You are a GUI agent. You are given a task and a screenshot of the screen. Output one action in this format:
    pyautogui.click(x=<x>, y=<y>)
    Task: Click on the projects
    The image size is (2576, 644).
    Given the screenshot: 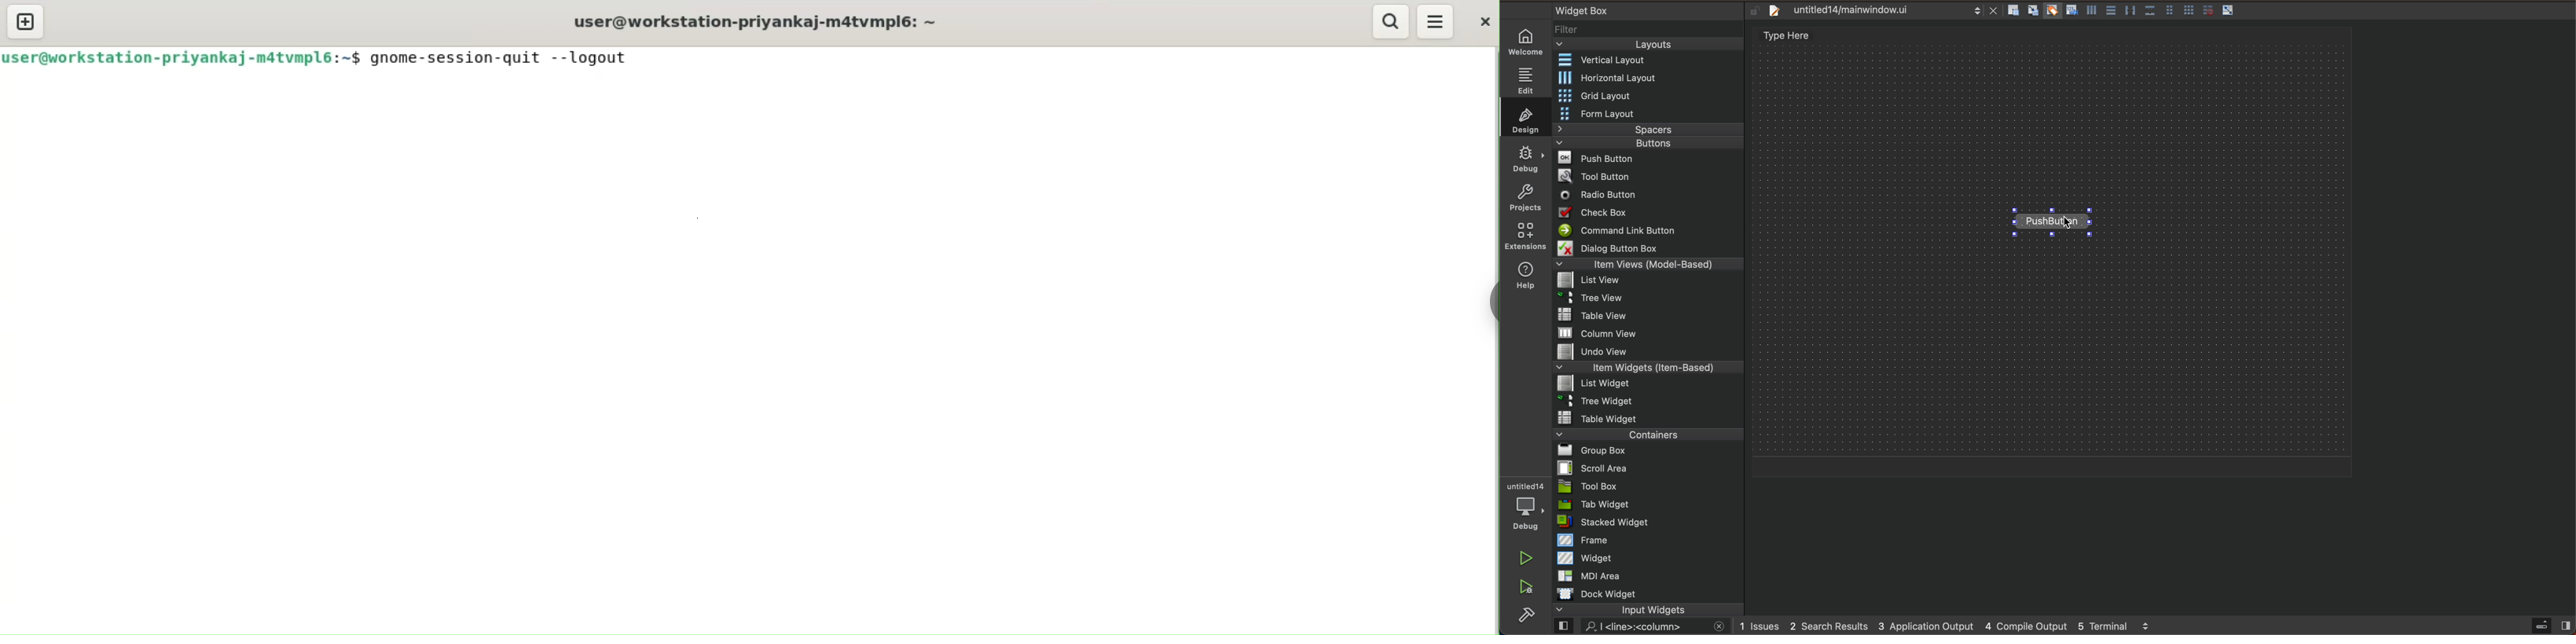 What is the action you would take?
    pyautogui.click(x=1524, y=197)
    